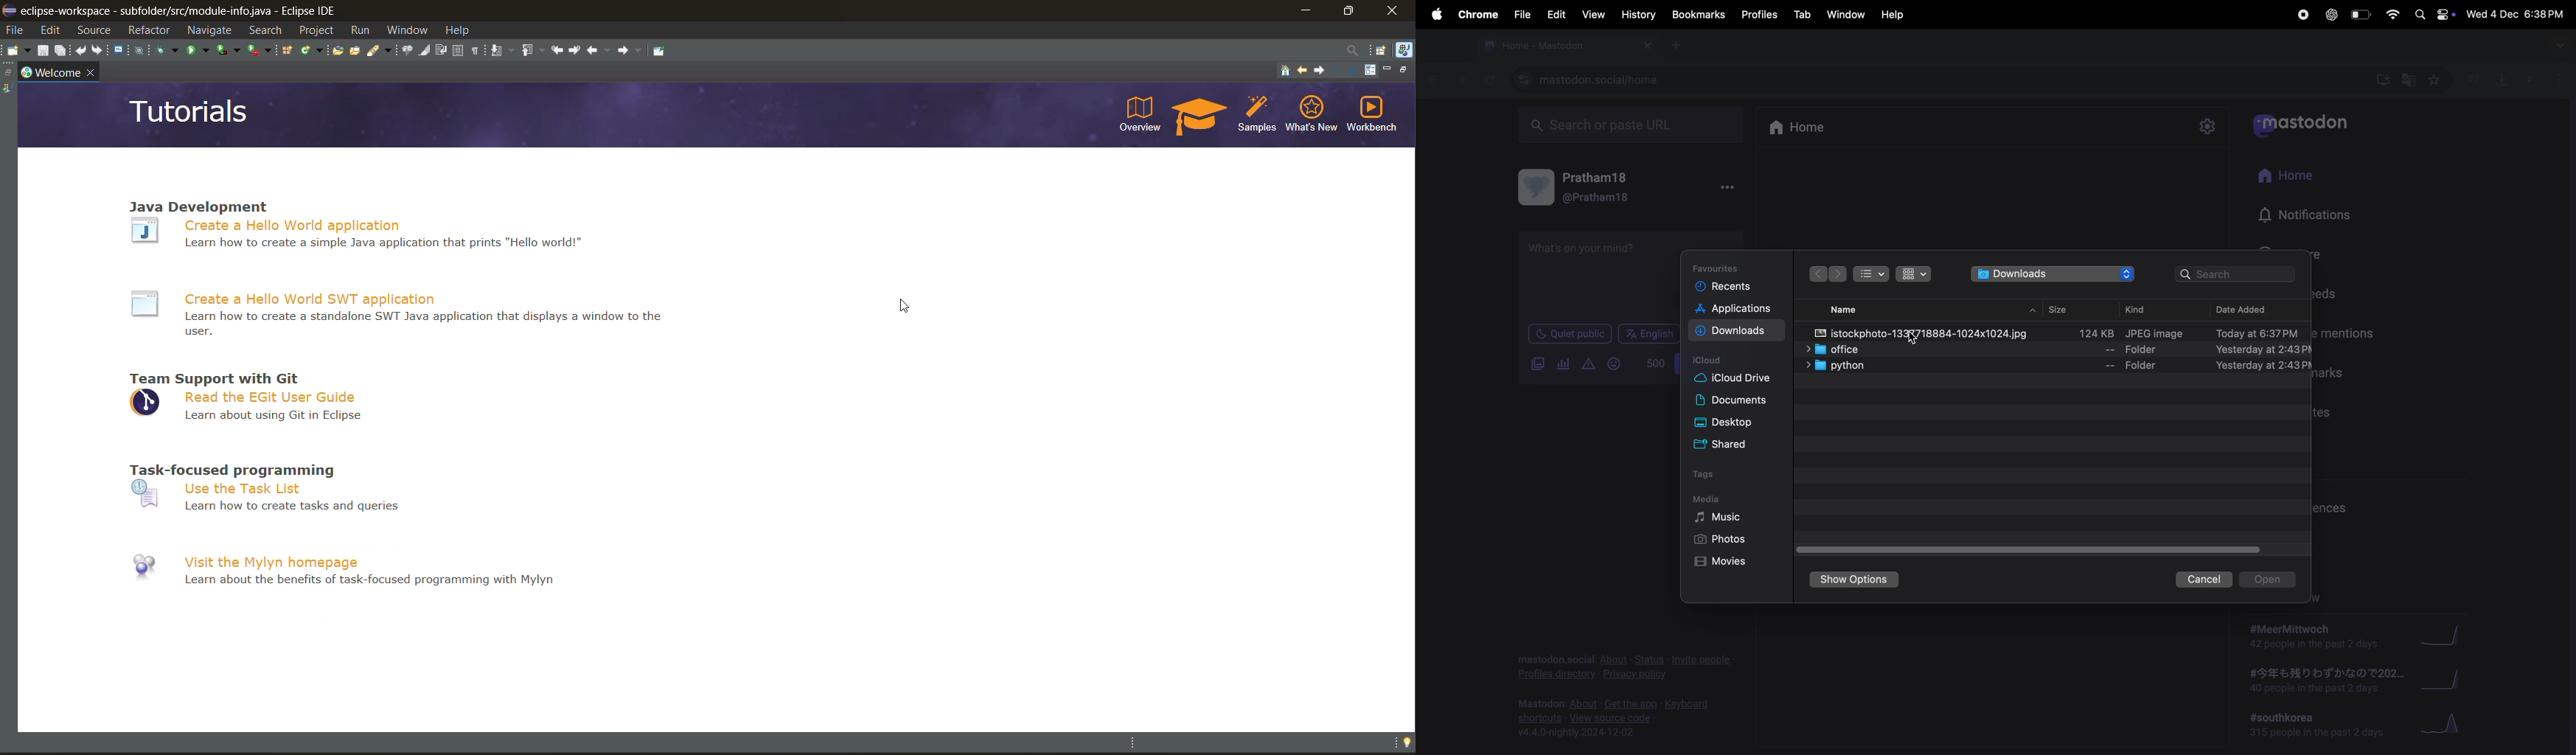  Describe the element at coordinates (1404, 742) in the screenshot. I see `tip of the day` at that location.